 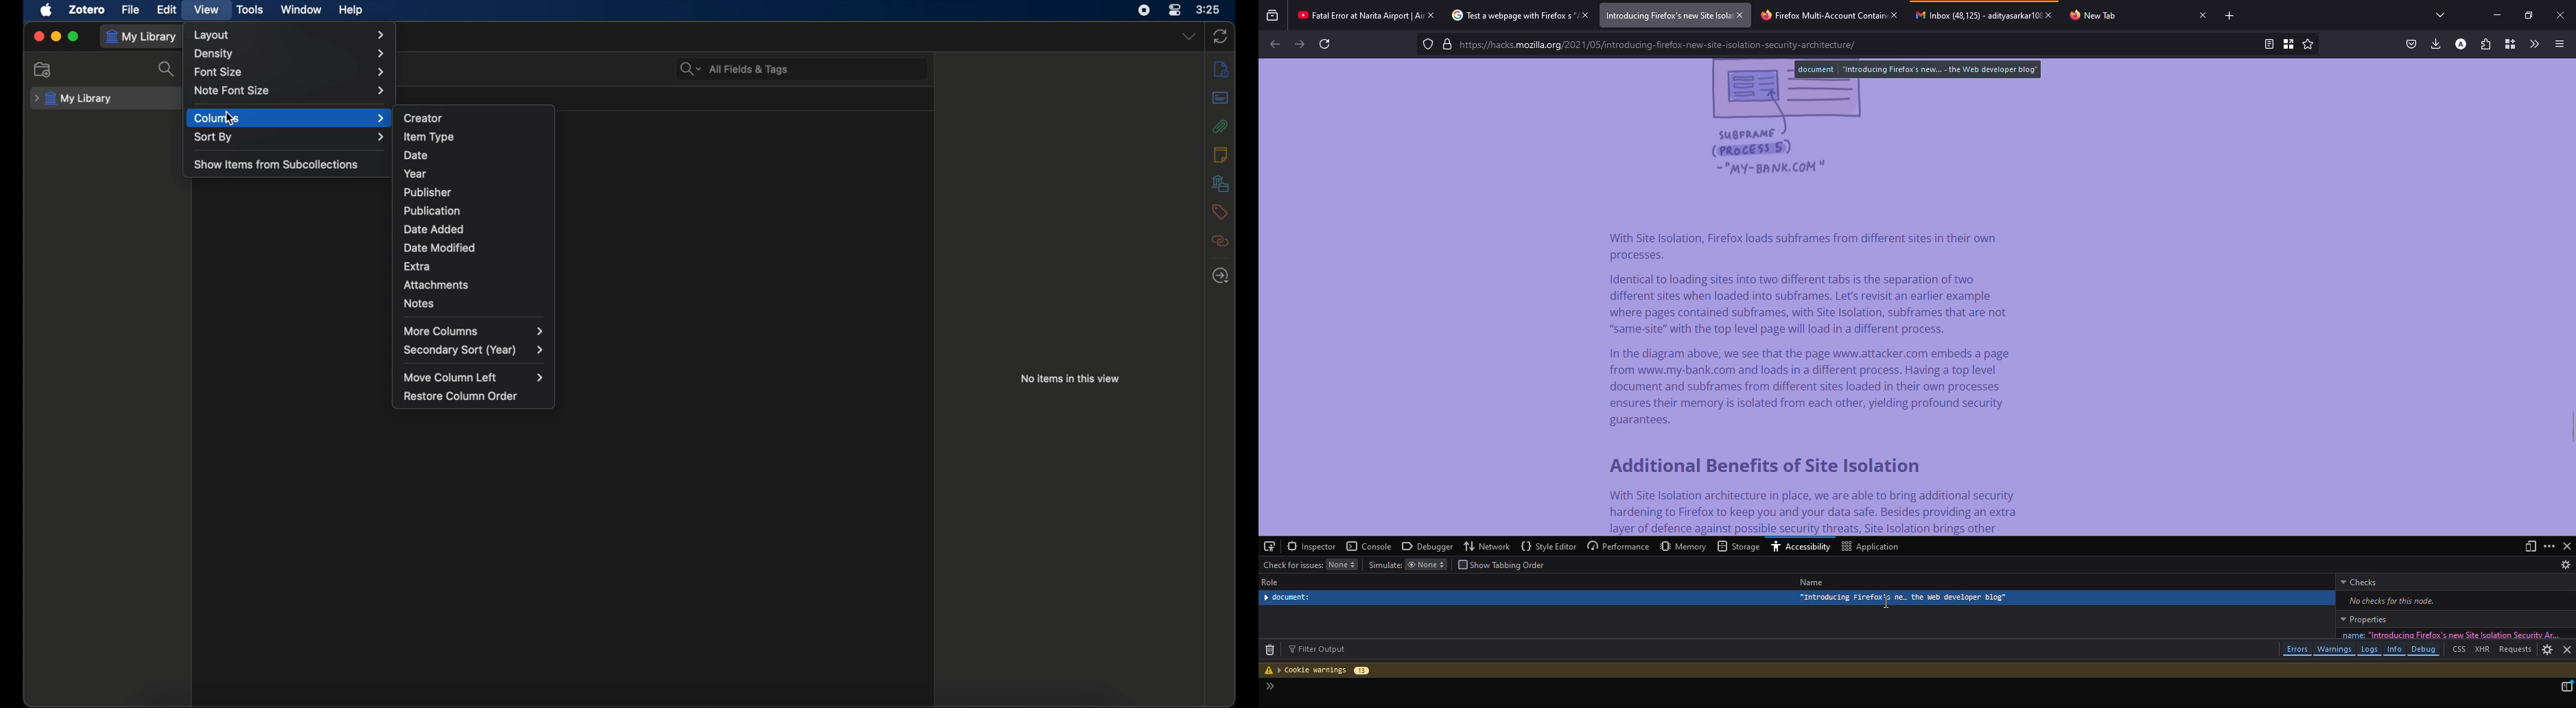 I want to click on show tabbing order, so click(x=1506, y=565).